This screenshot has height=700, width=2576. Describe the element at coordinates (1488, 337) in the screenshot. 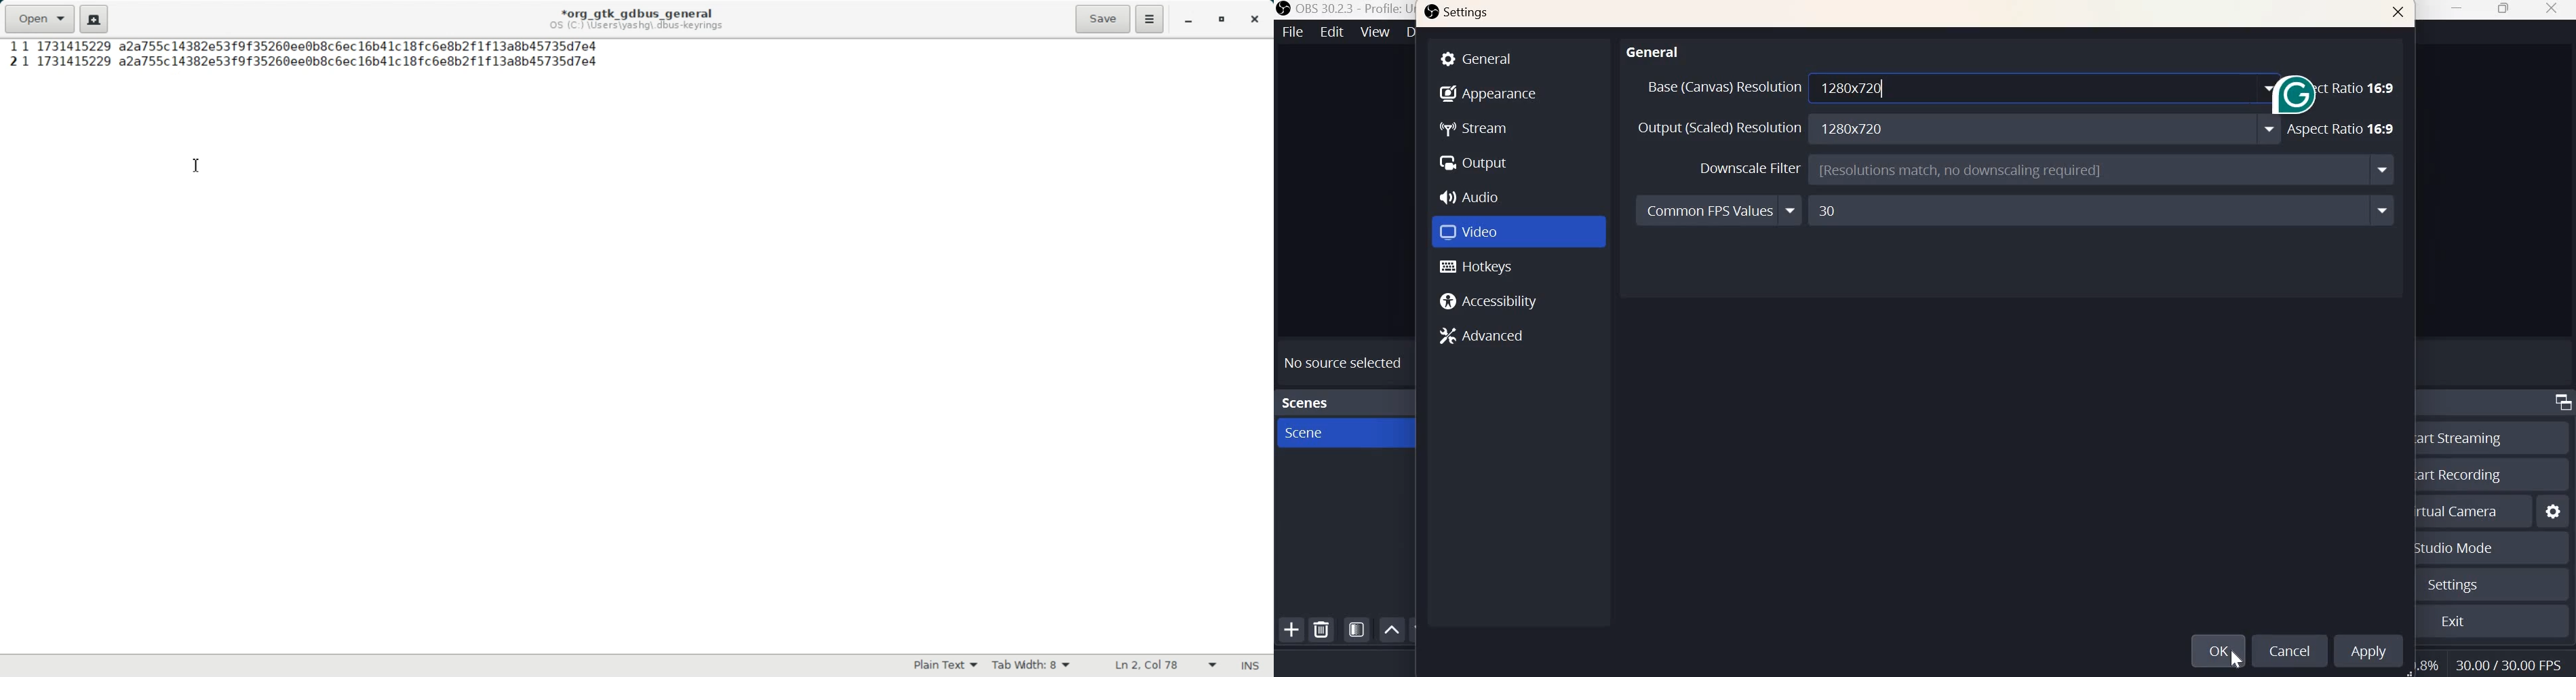

I see `Advances` at that location.